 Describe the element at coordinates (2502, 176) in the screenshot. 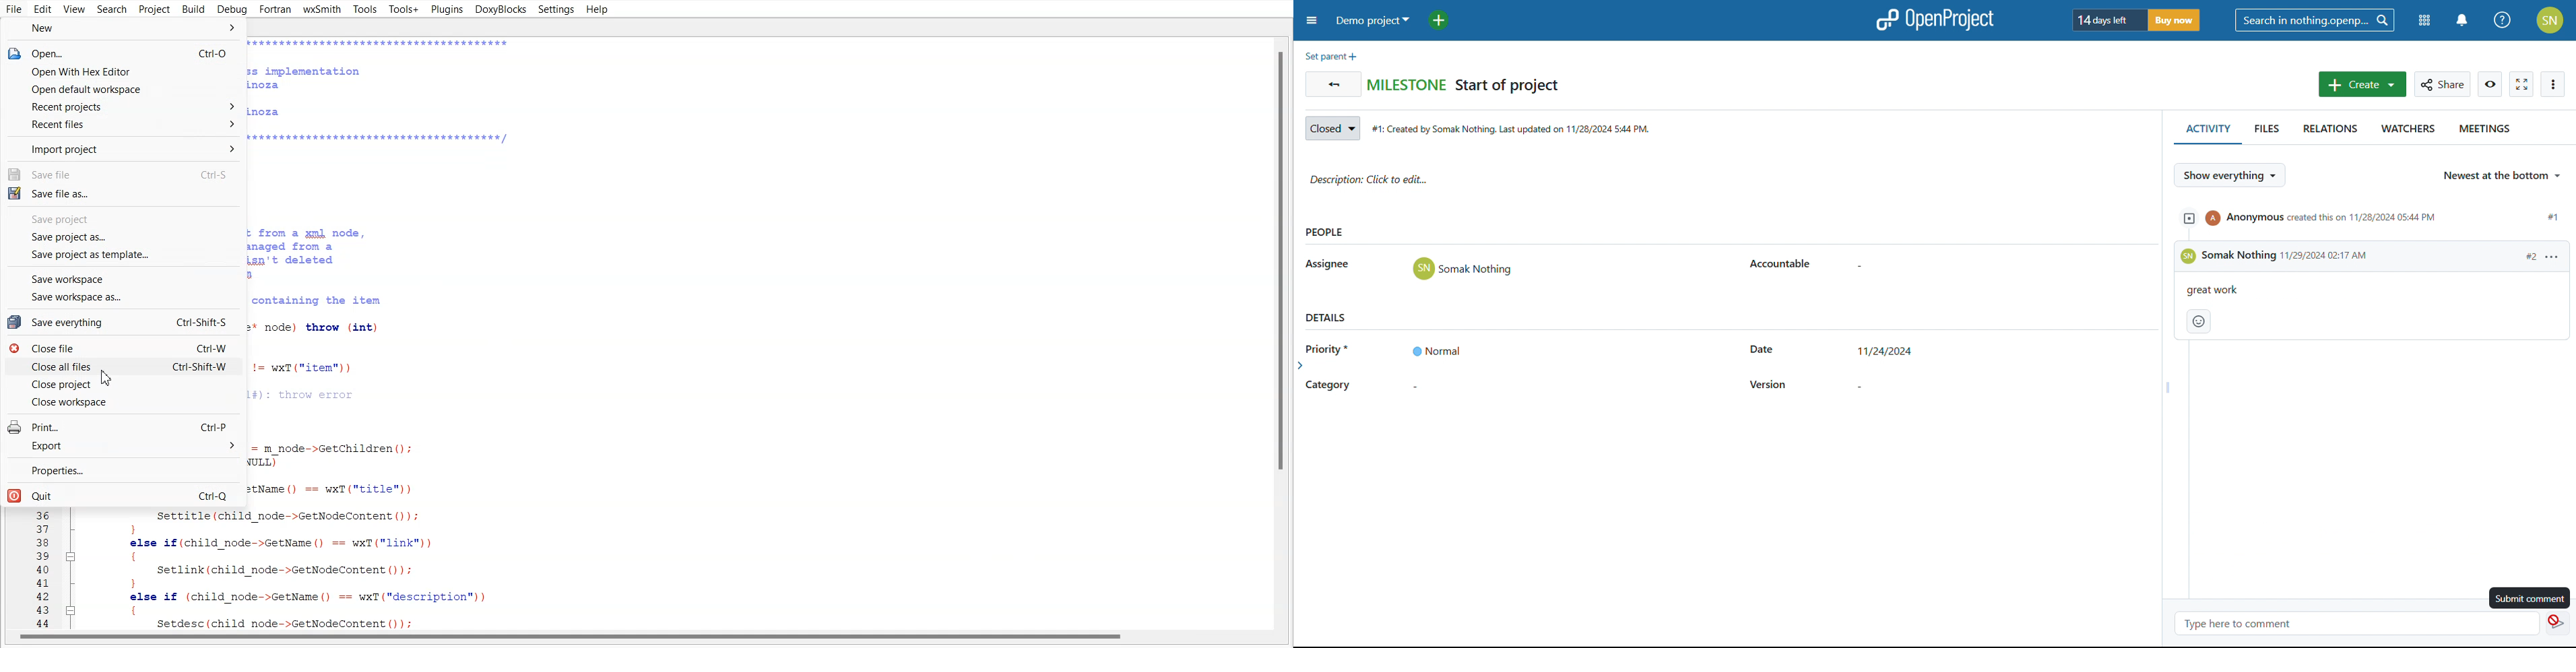

I see `select sorting` at that location.